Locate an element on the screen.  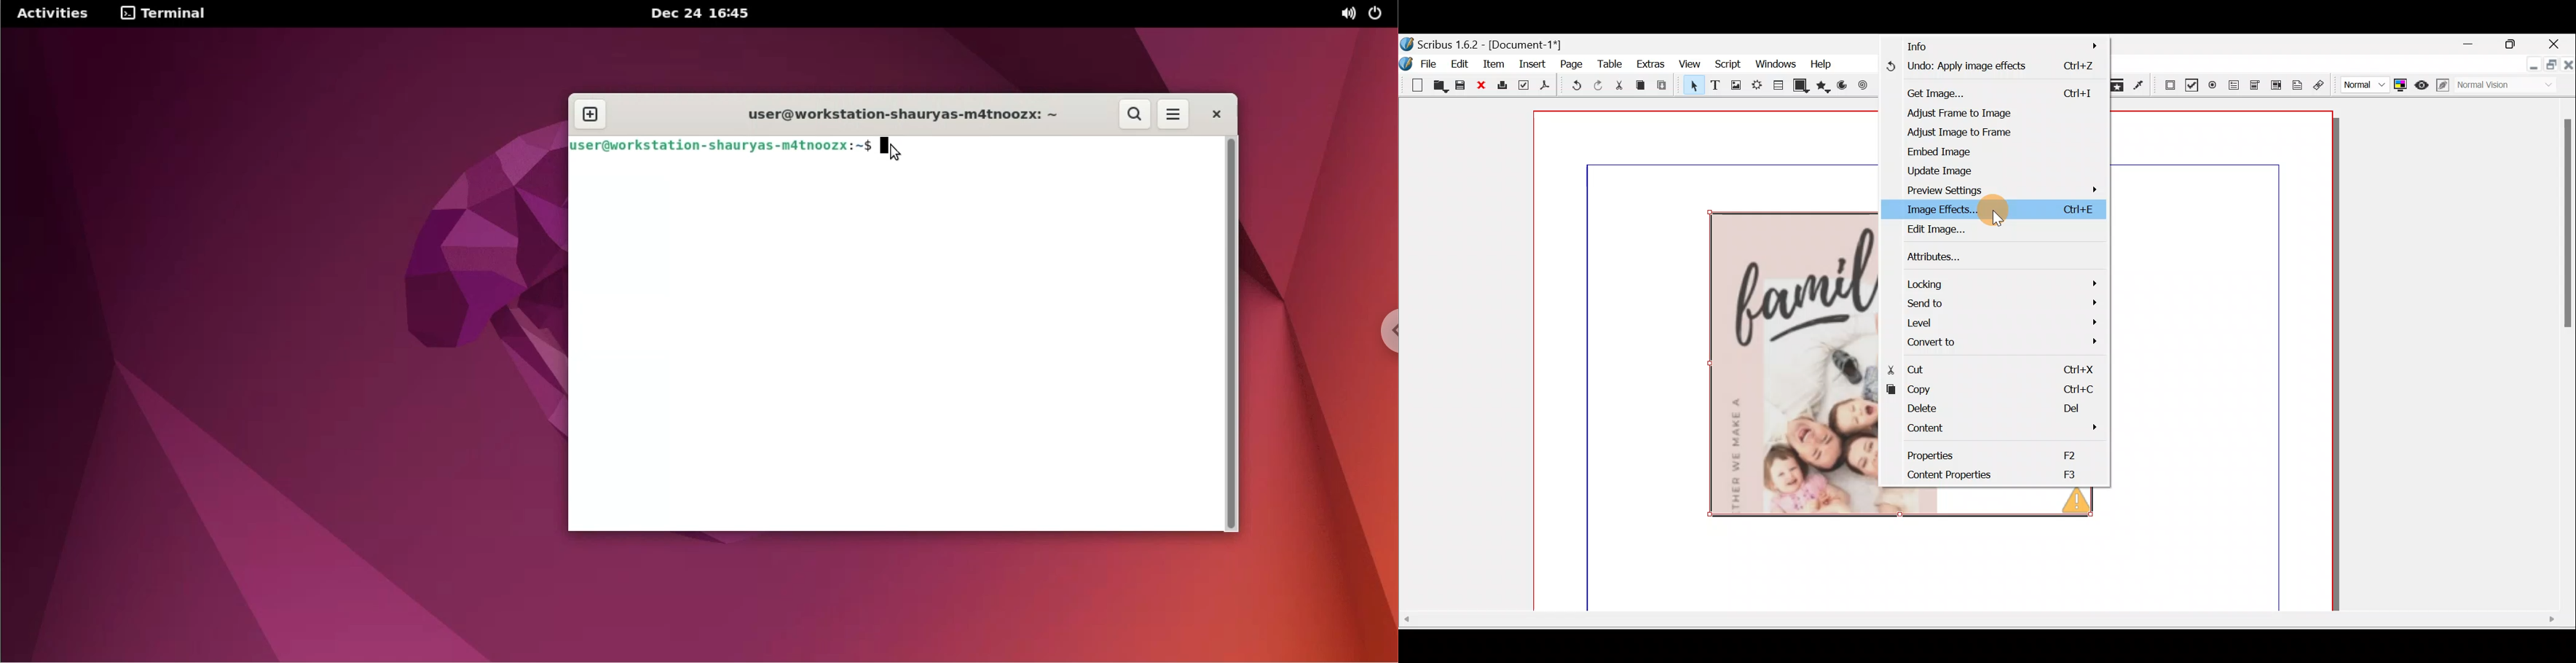
PDF push button is located at coordinates (2165, 85).